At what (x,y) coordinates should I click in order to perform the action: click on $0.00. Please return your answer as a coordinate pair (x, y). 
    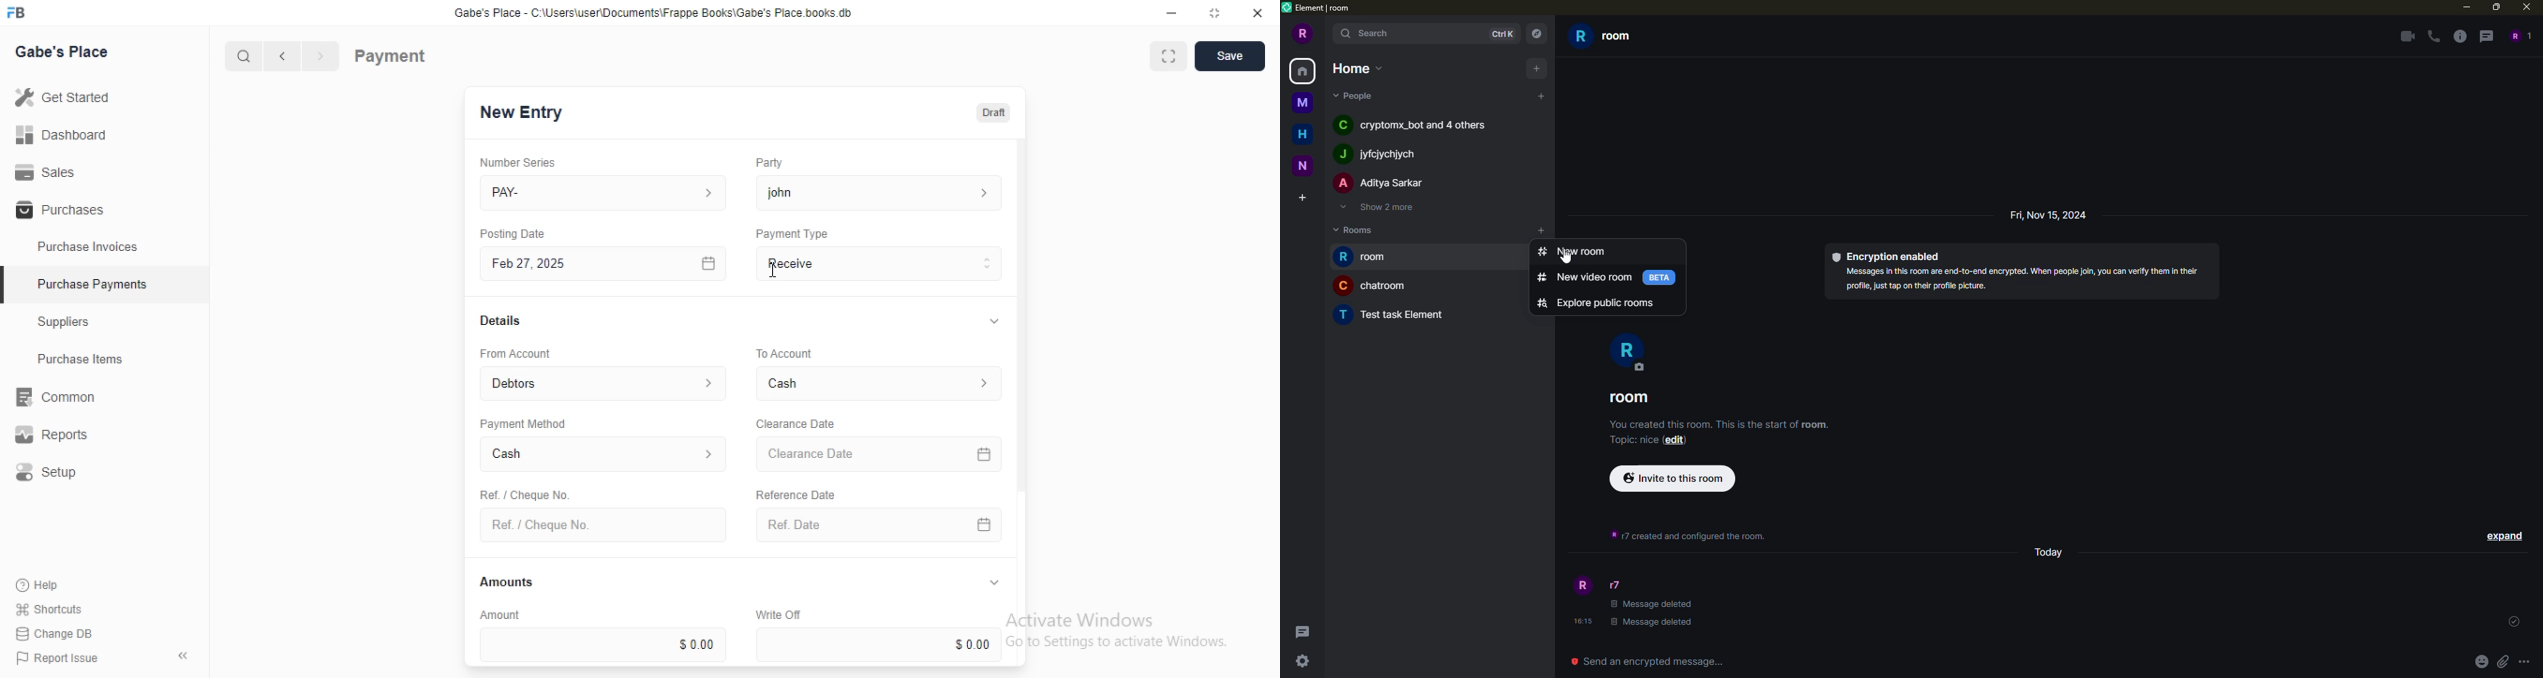
    Looking at the image, I should click on (882, 644).